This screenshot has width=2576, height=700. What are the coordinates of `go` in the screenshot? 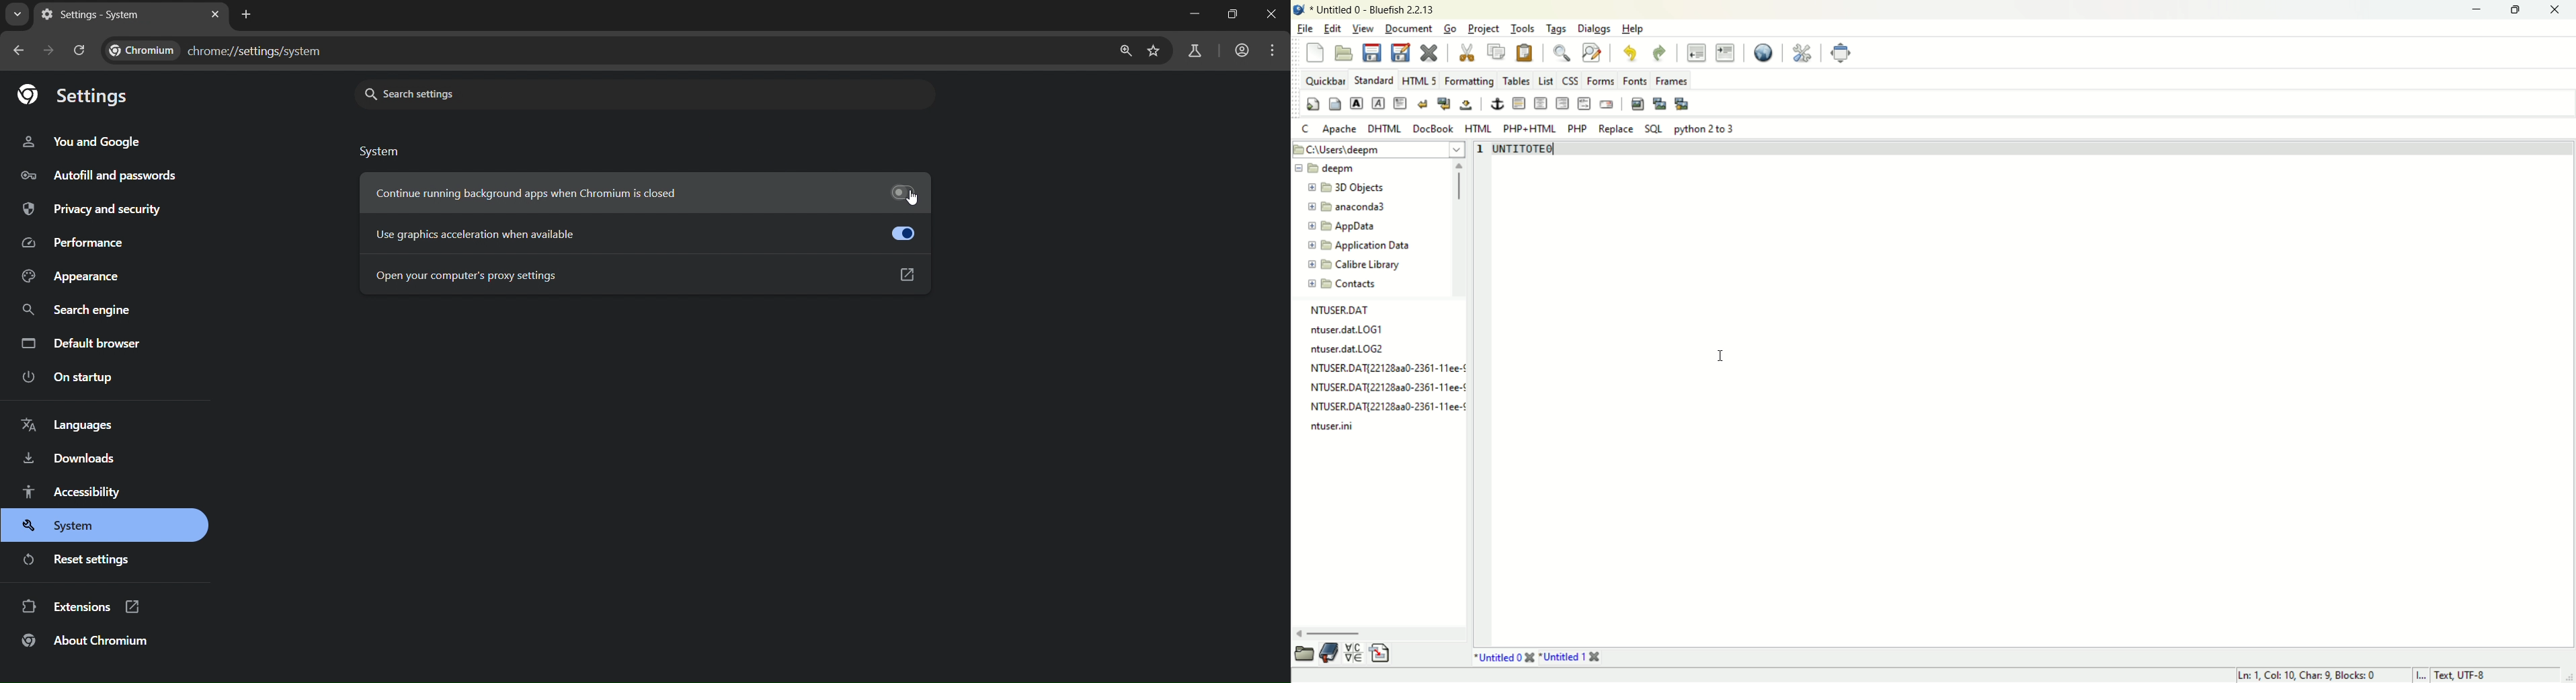 It's located at (1449, 29).